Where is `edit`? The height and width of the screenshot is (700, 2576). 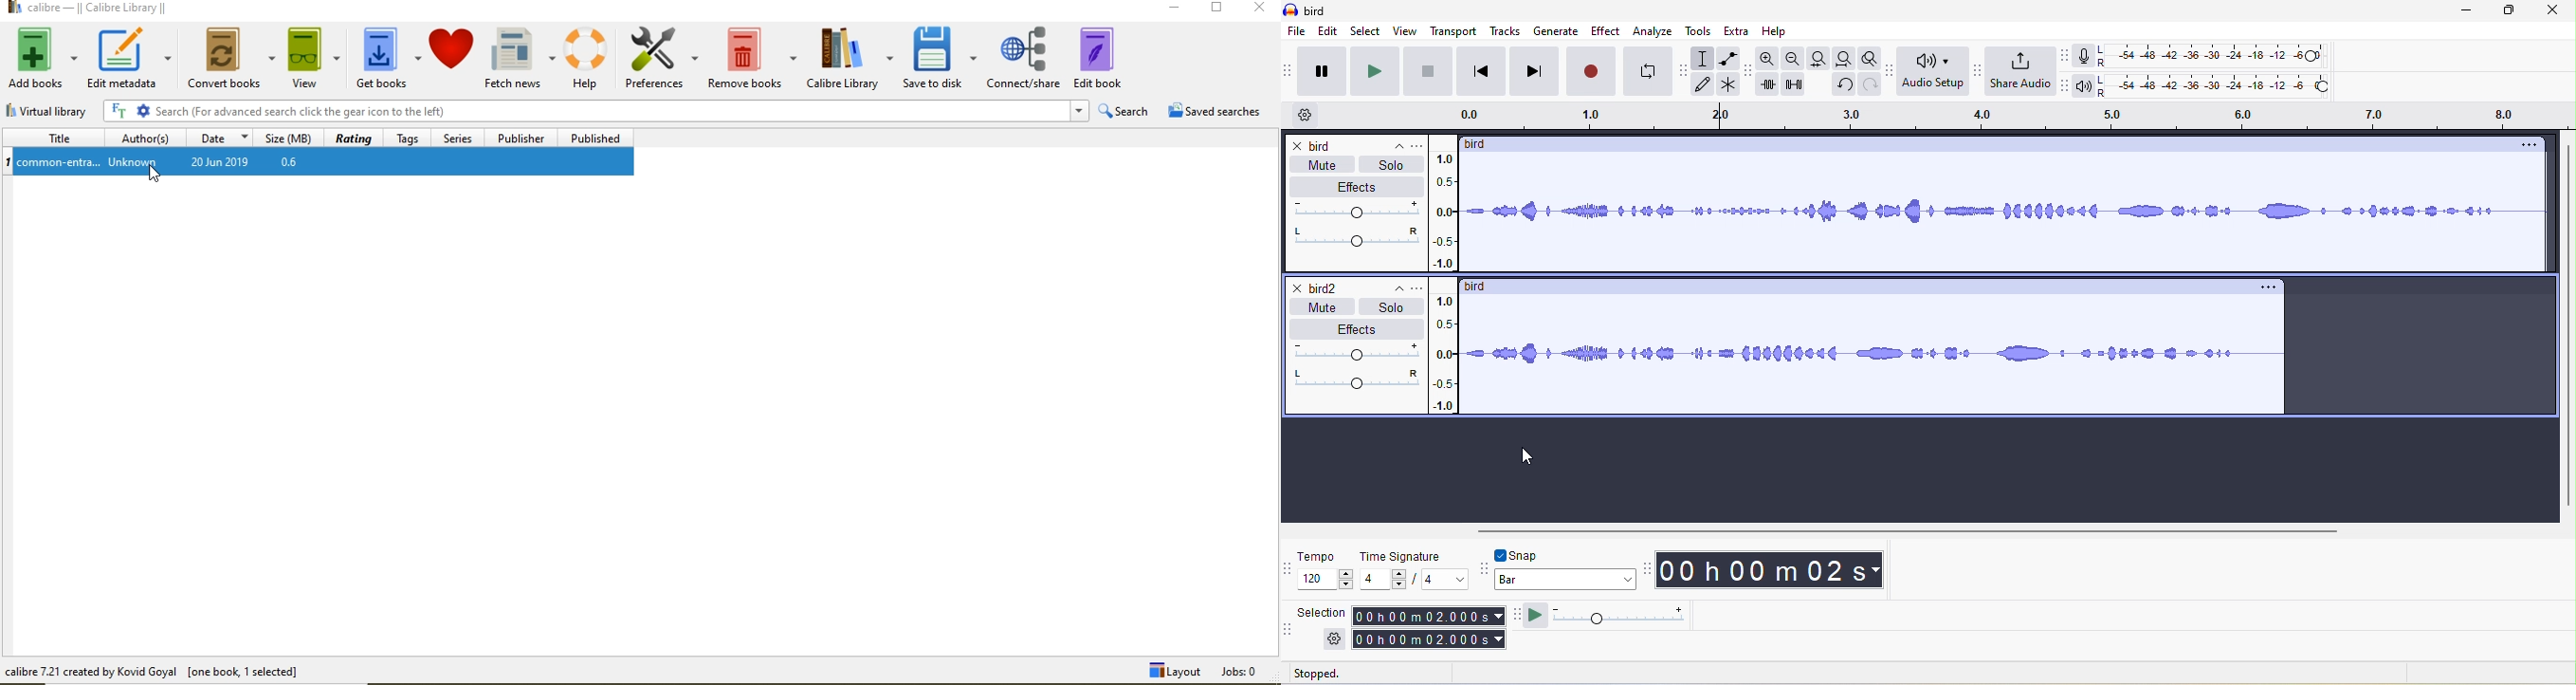
edit is located at coordinates (1329, 32).